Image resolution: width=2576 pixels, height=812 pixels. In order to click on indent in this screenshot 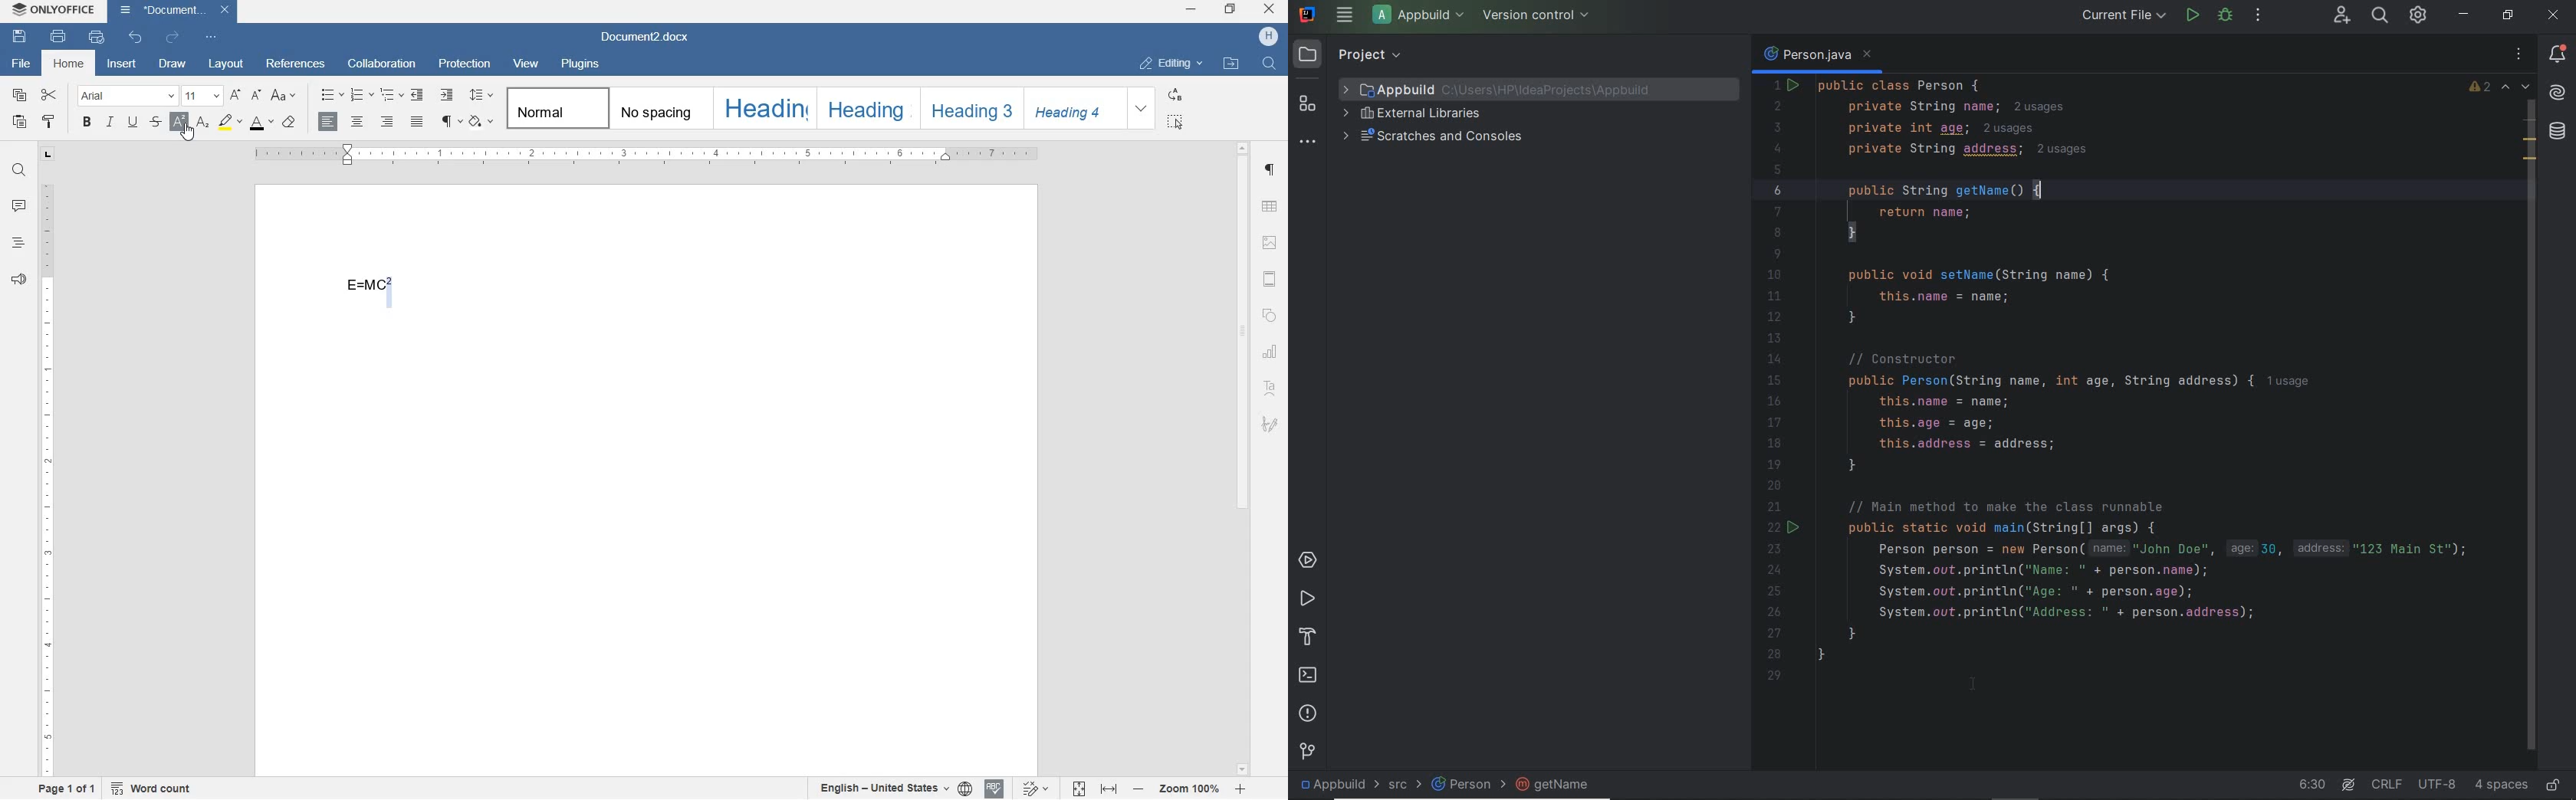, I will do `click(2500, 784)`.